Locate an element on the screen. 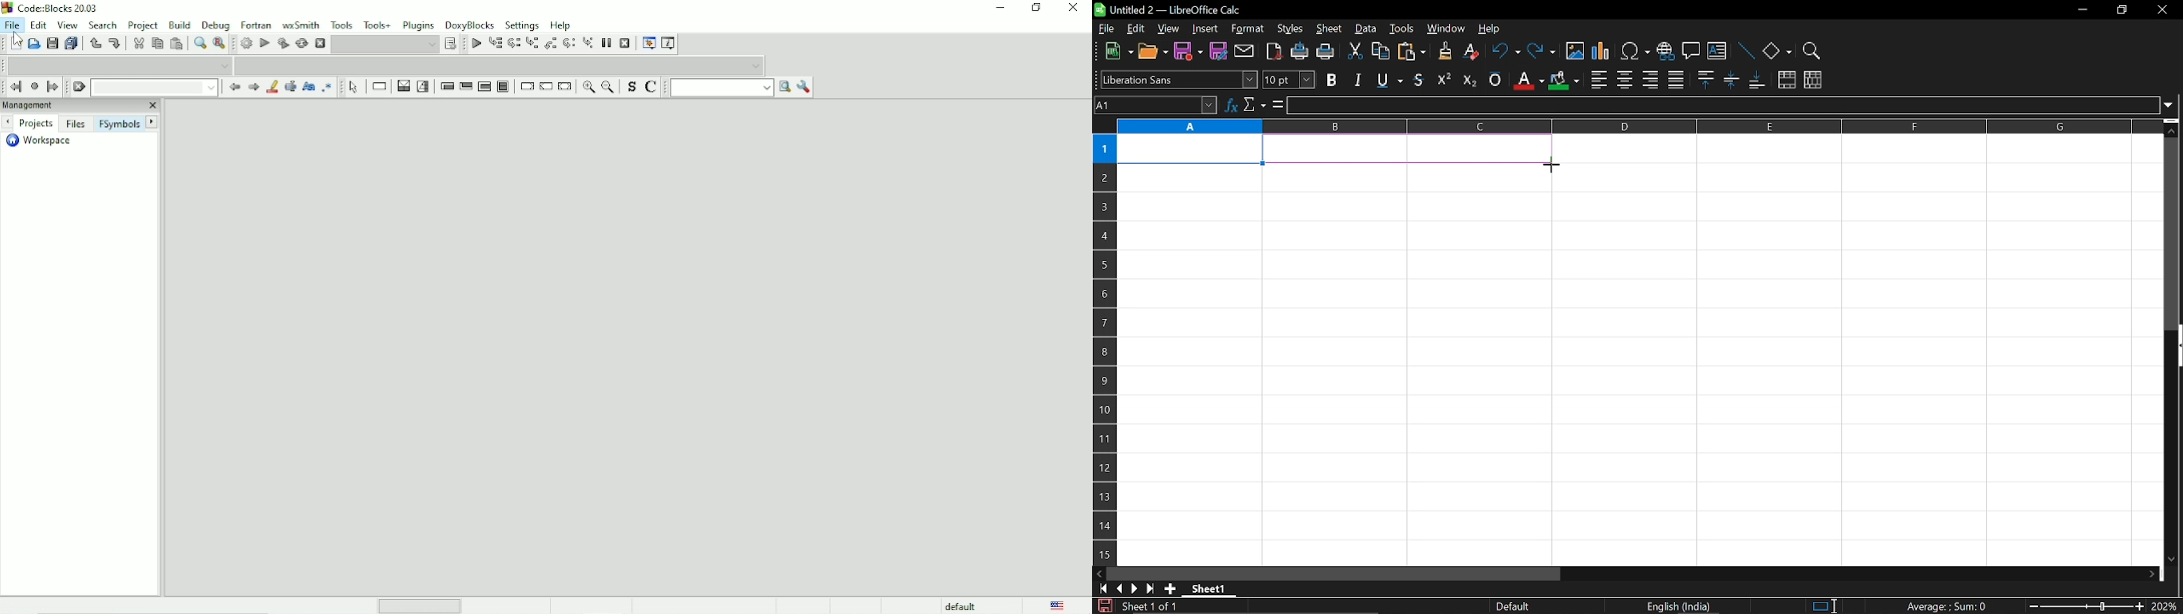  print is located at coordinates (1327, 52).